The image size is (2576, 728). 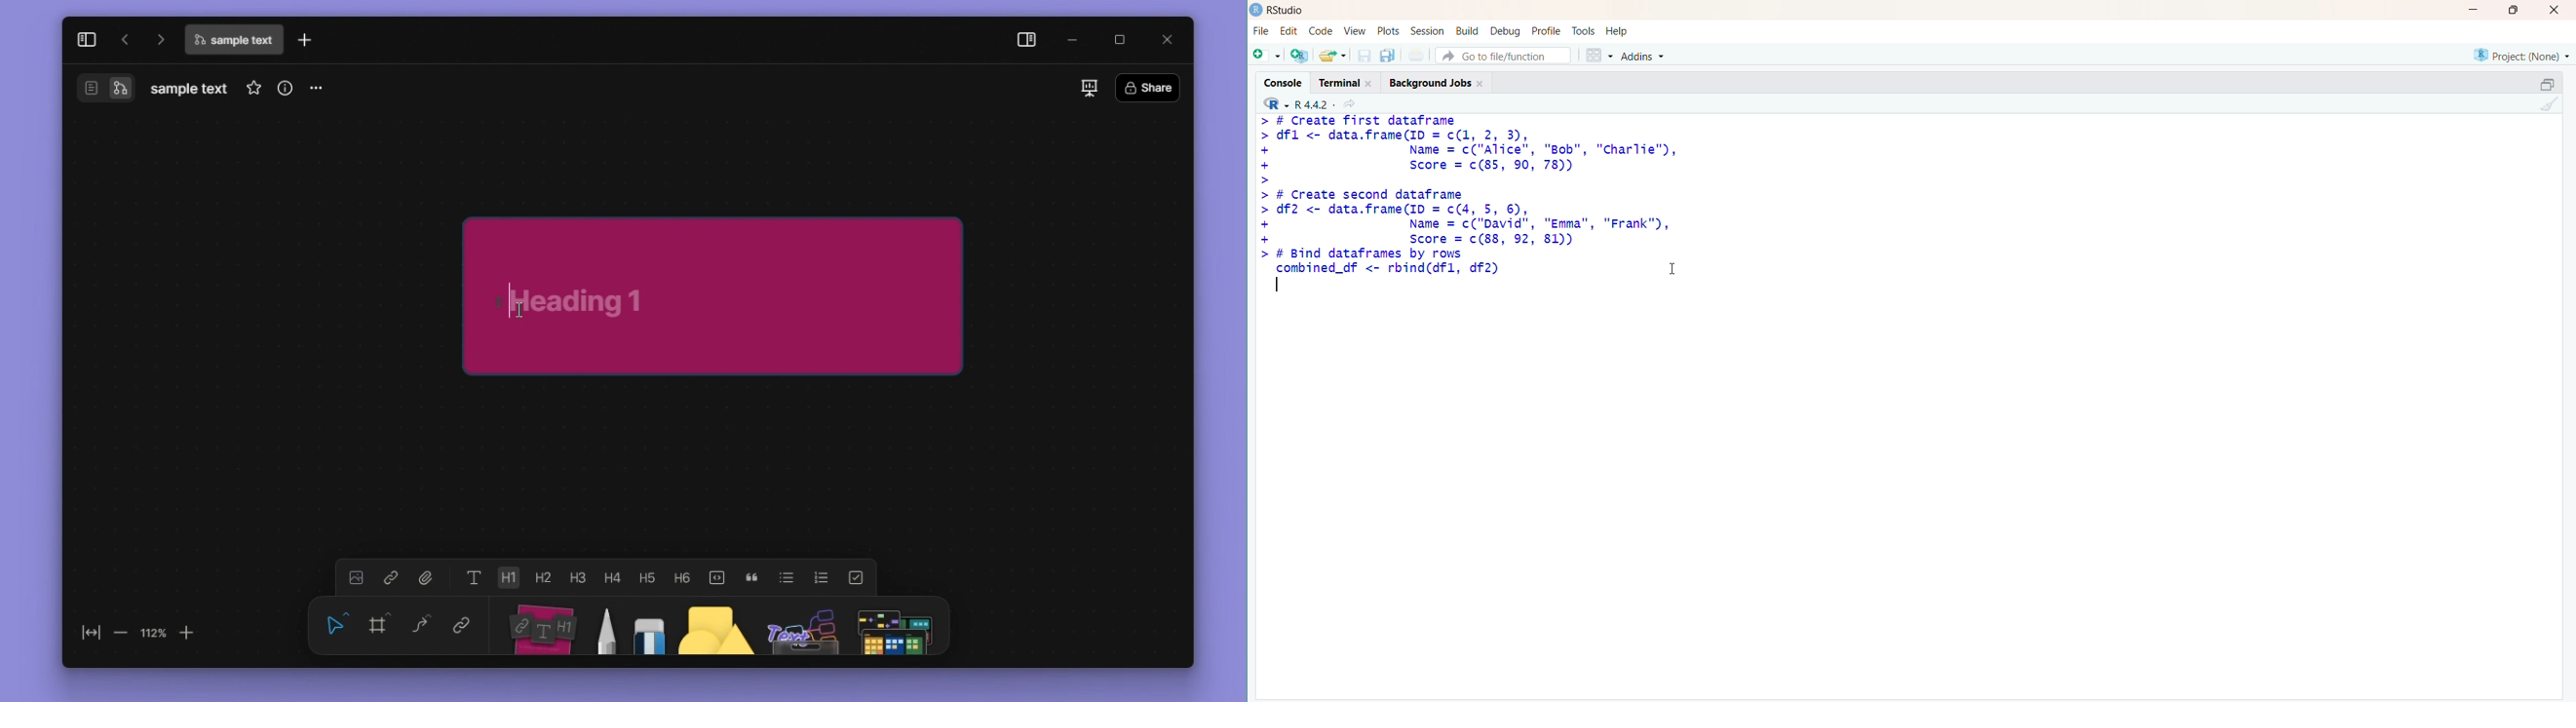 What do you see at coordinates (1388, 56) in the screenshot?
I see `save all open document` at bounding box center [1388, 56].